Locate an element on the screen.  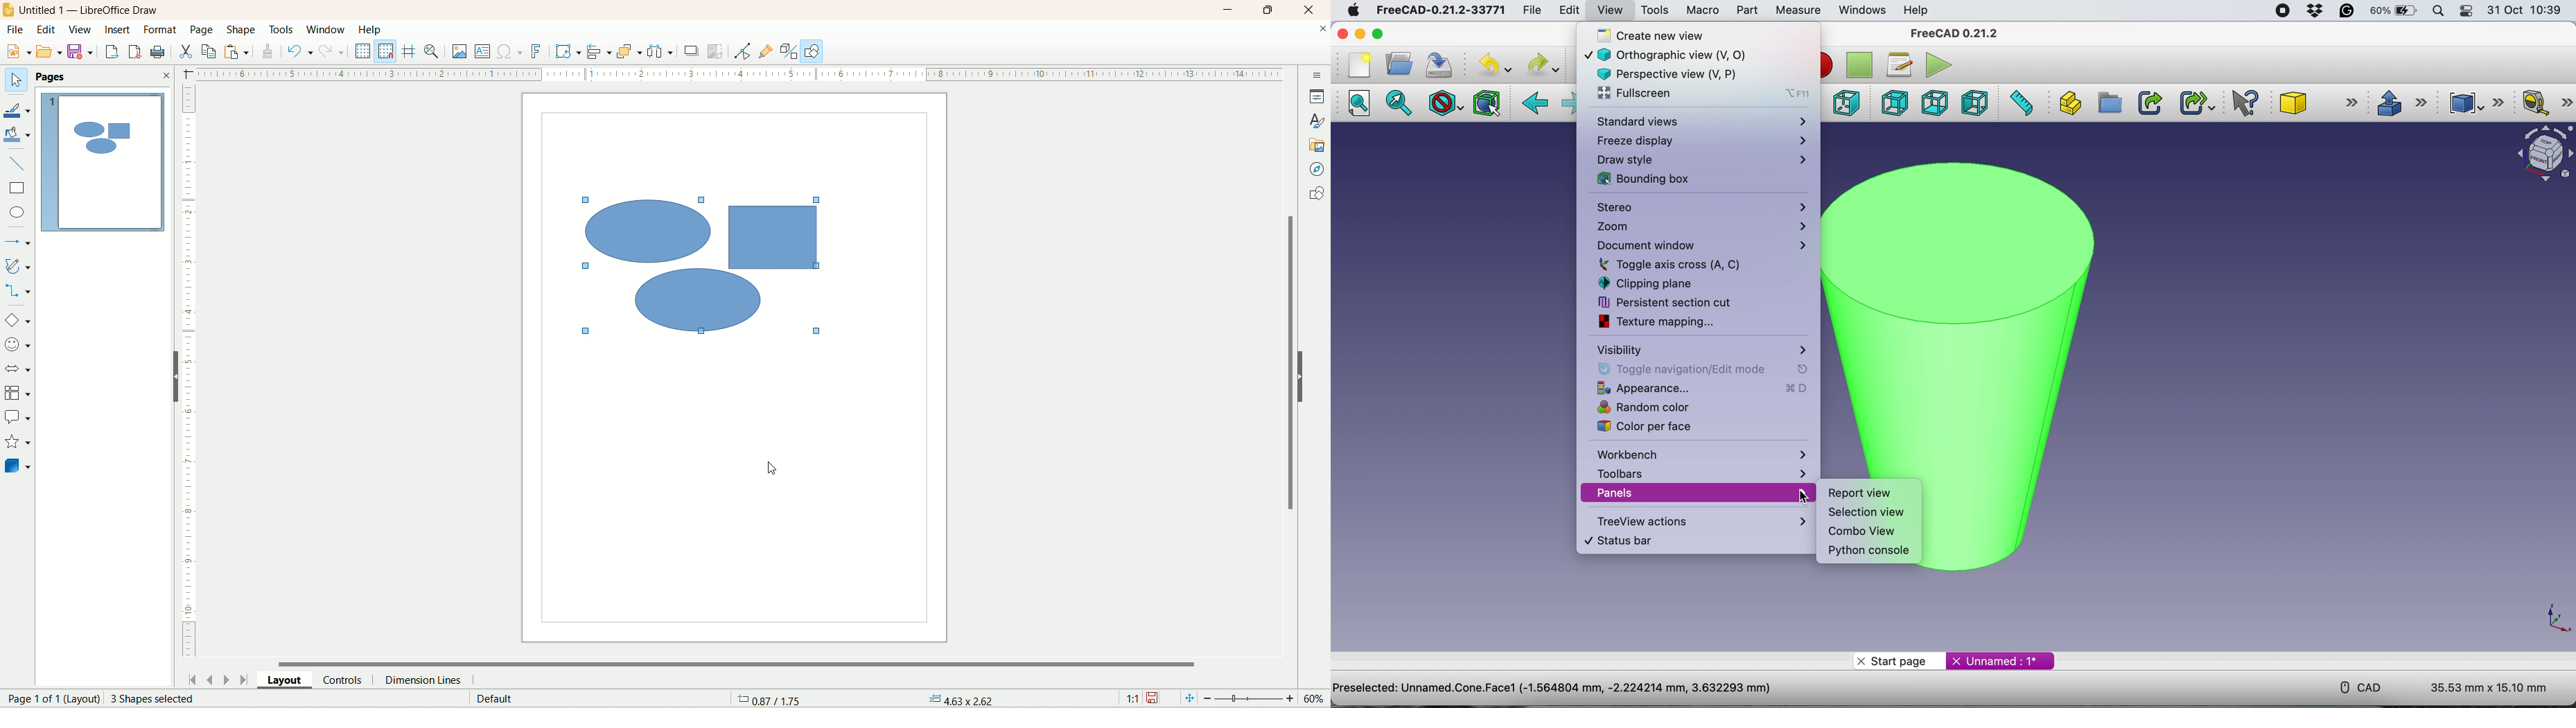
toggle navigation/edit mode is located at coordinates (1696, 369).